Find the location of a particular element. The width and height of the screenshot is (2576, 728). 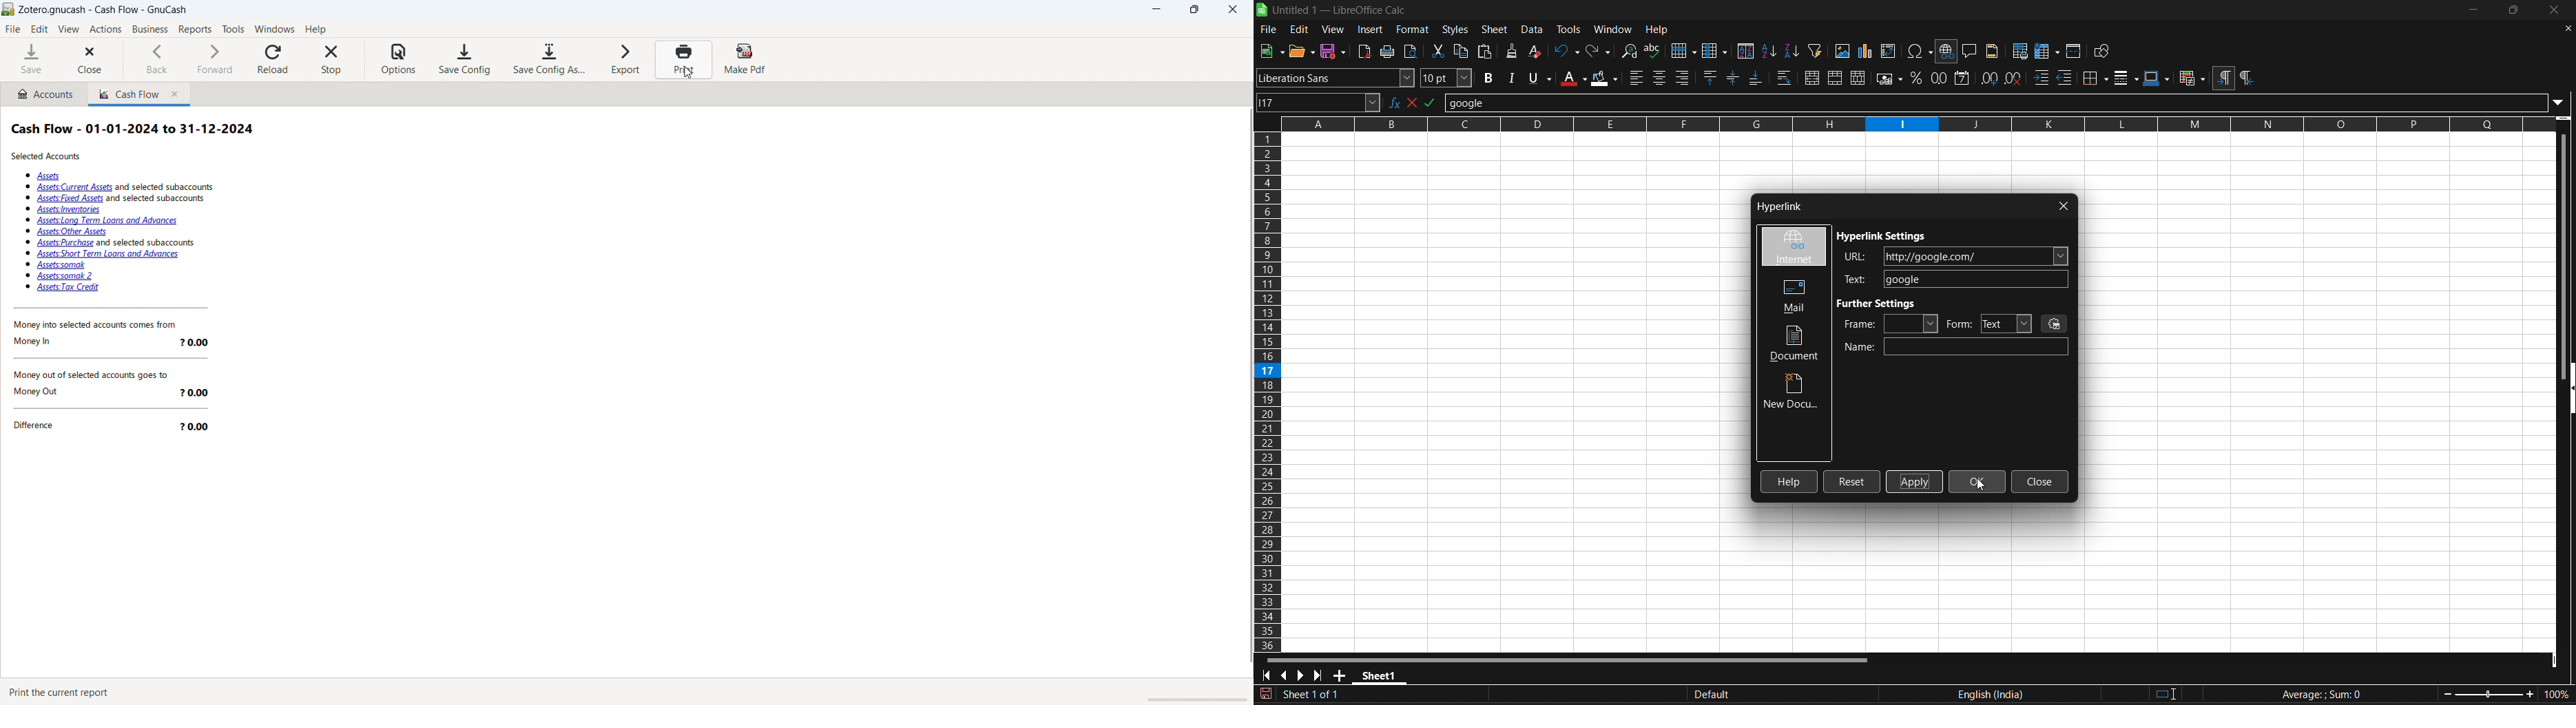

scroll to previous sheet is located at coordinates (1284, 675).